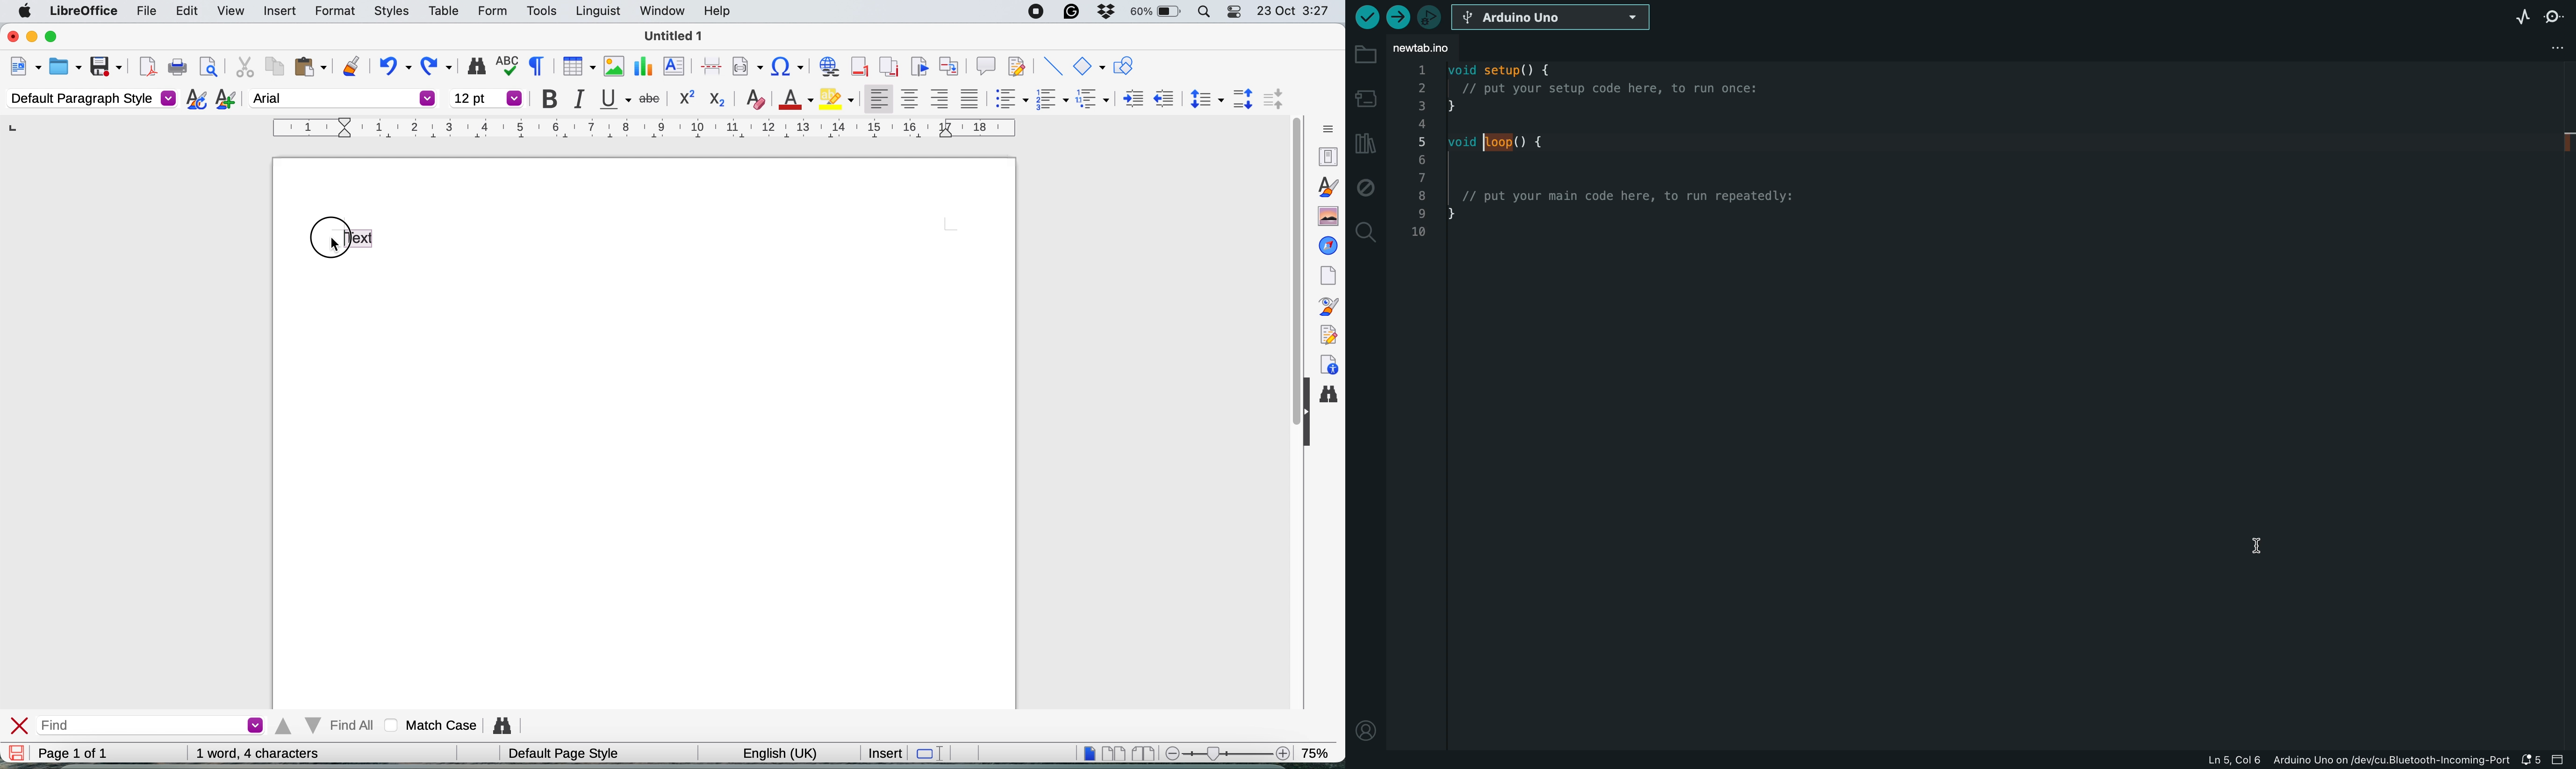 The image size is (2576, 784). What do you see at coordinates (326, 240) in the screenshot?
I see `Circle ` at bounding box center [326, 240].